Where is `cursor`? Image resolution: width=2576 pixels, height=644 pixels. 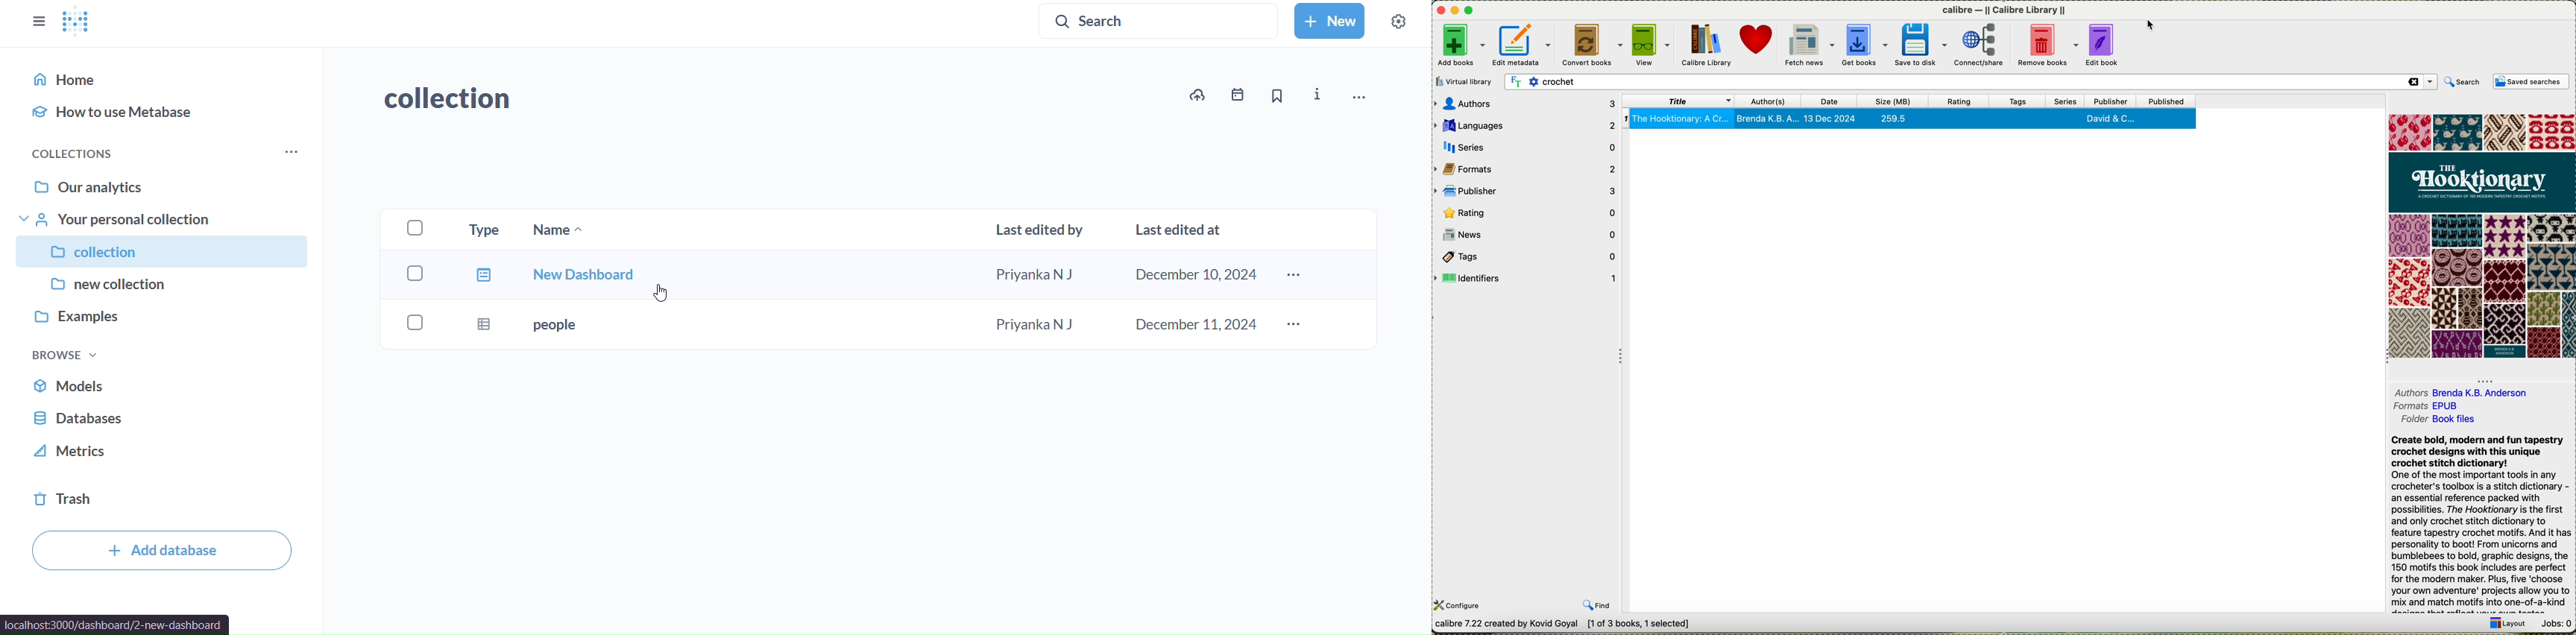
cursor is located at coordinates (2153, 27).